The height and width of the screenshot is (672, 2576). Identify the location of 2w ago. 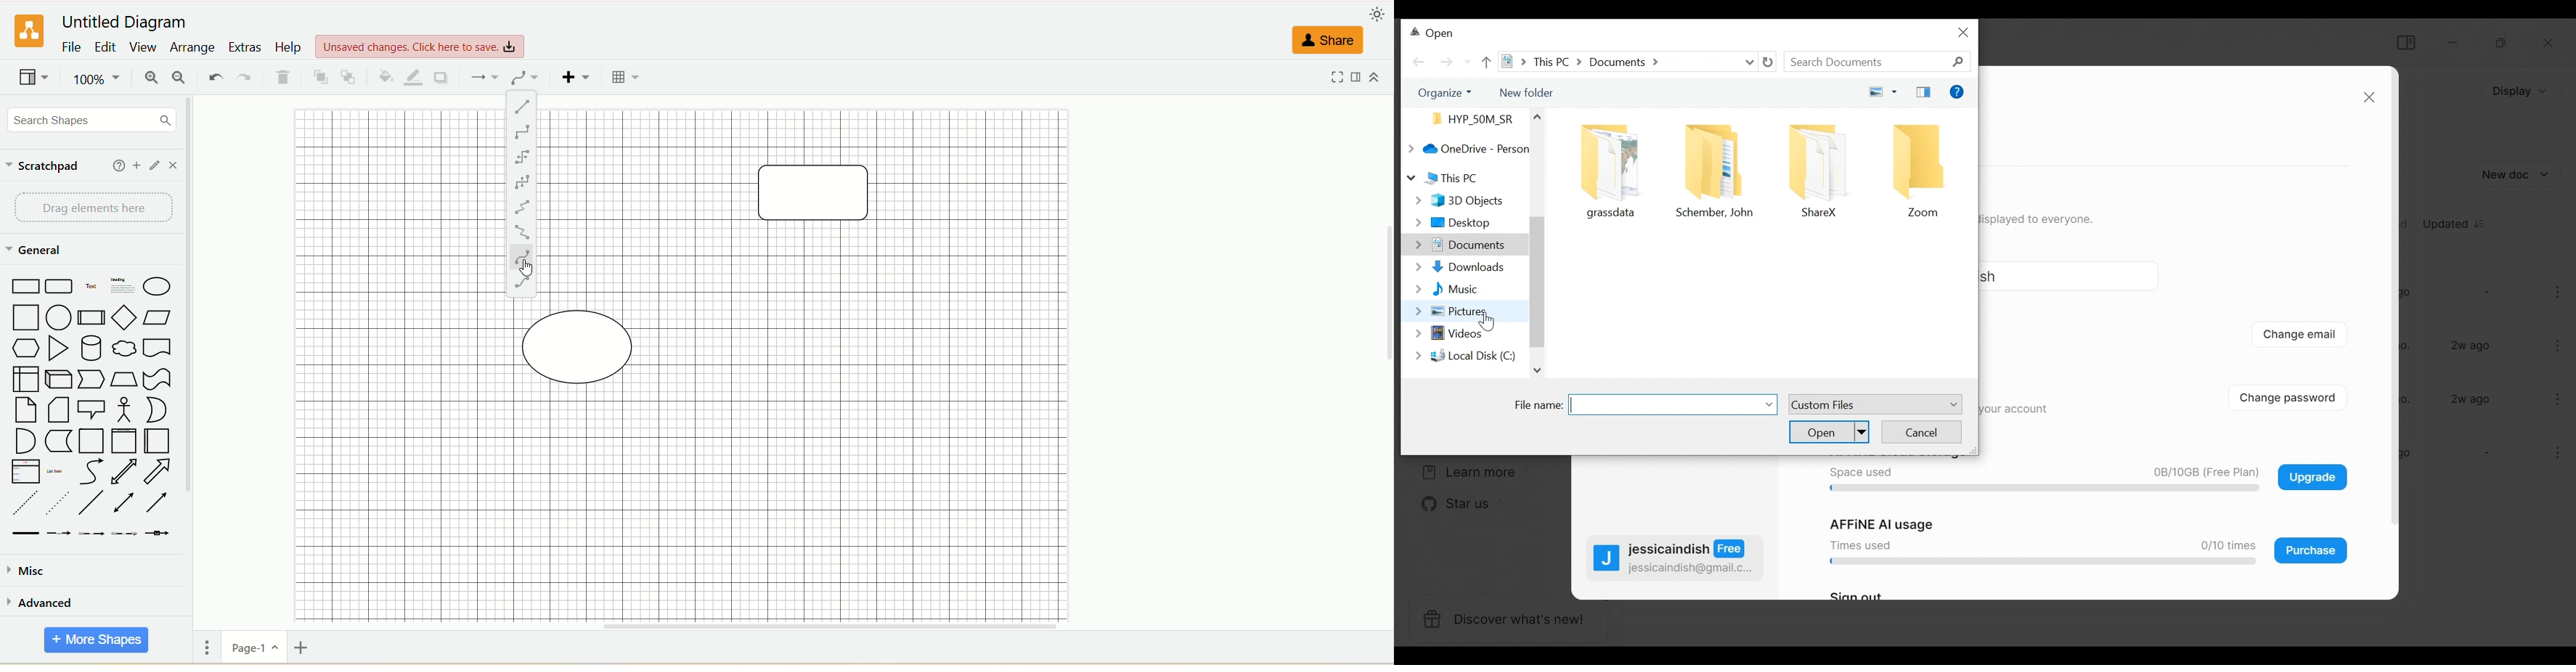
(2473, 346).